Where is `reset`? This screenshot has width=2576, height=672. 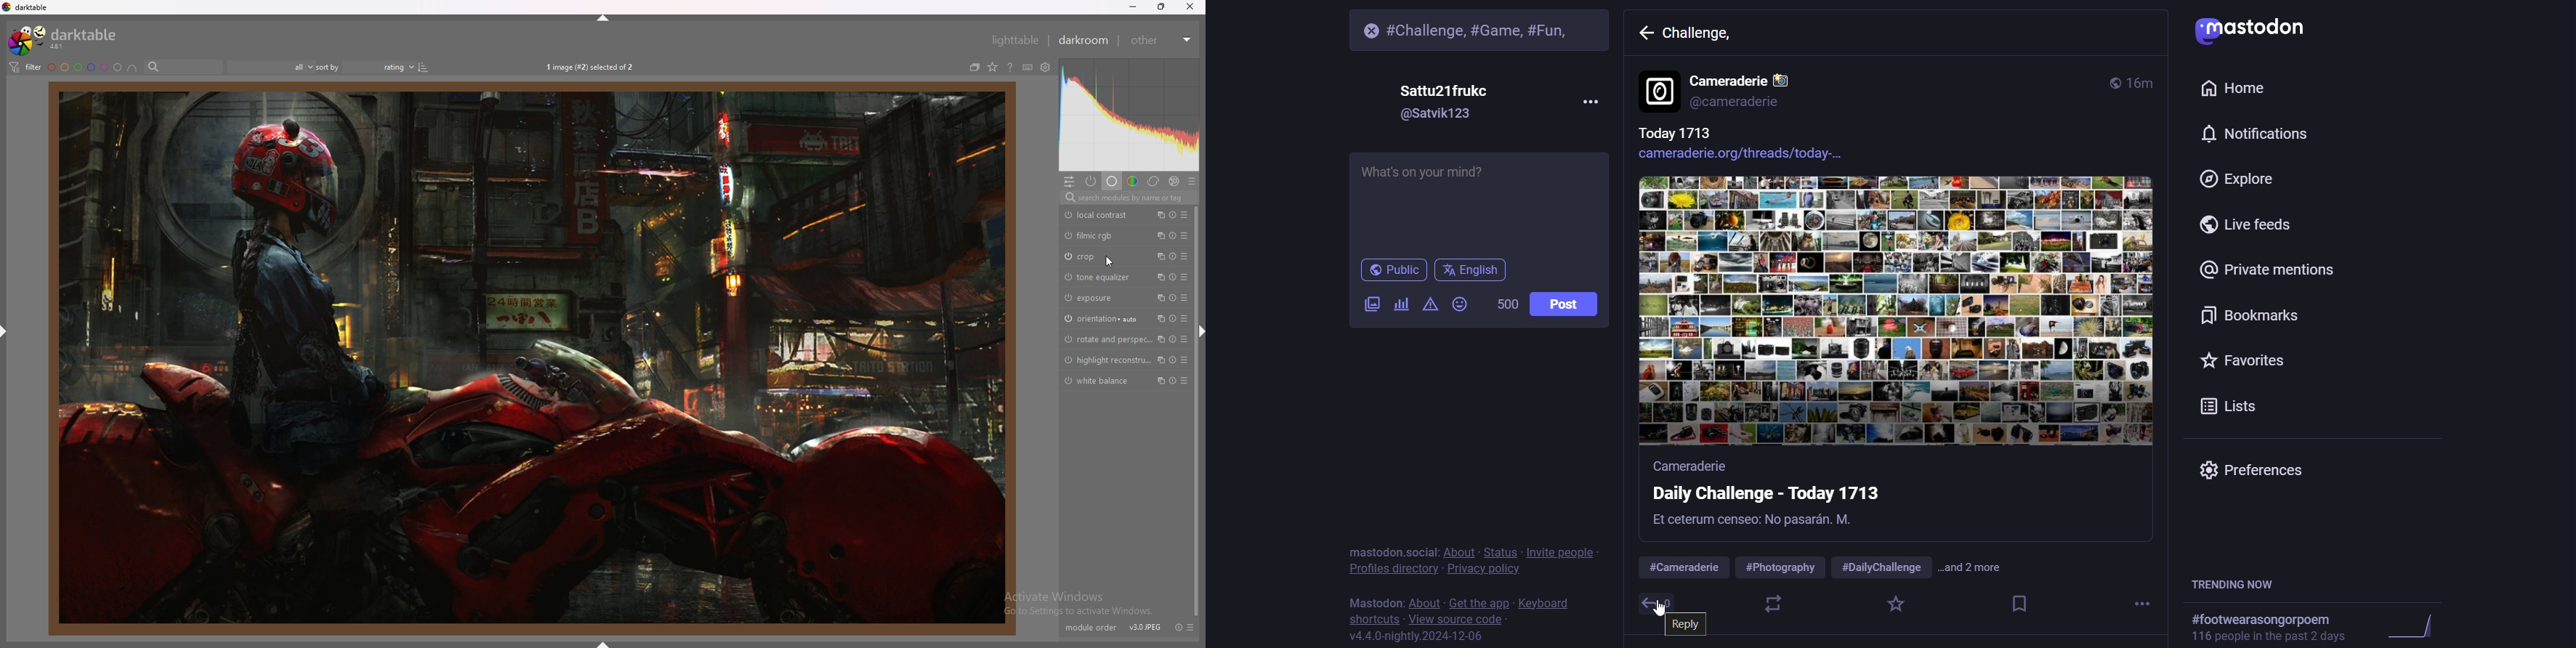 reset is located at coordinates (1172, 339).